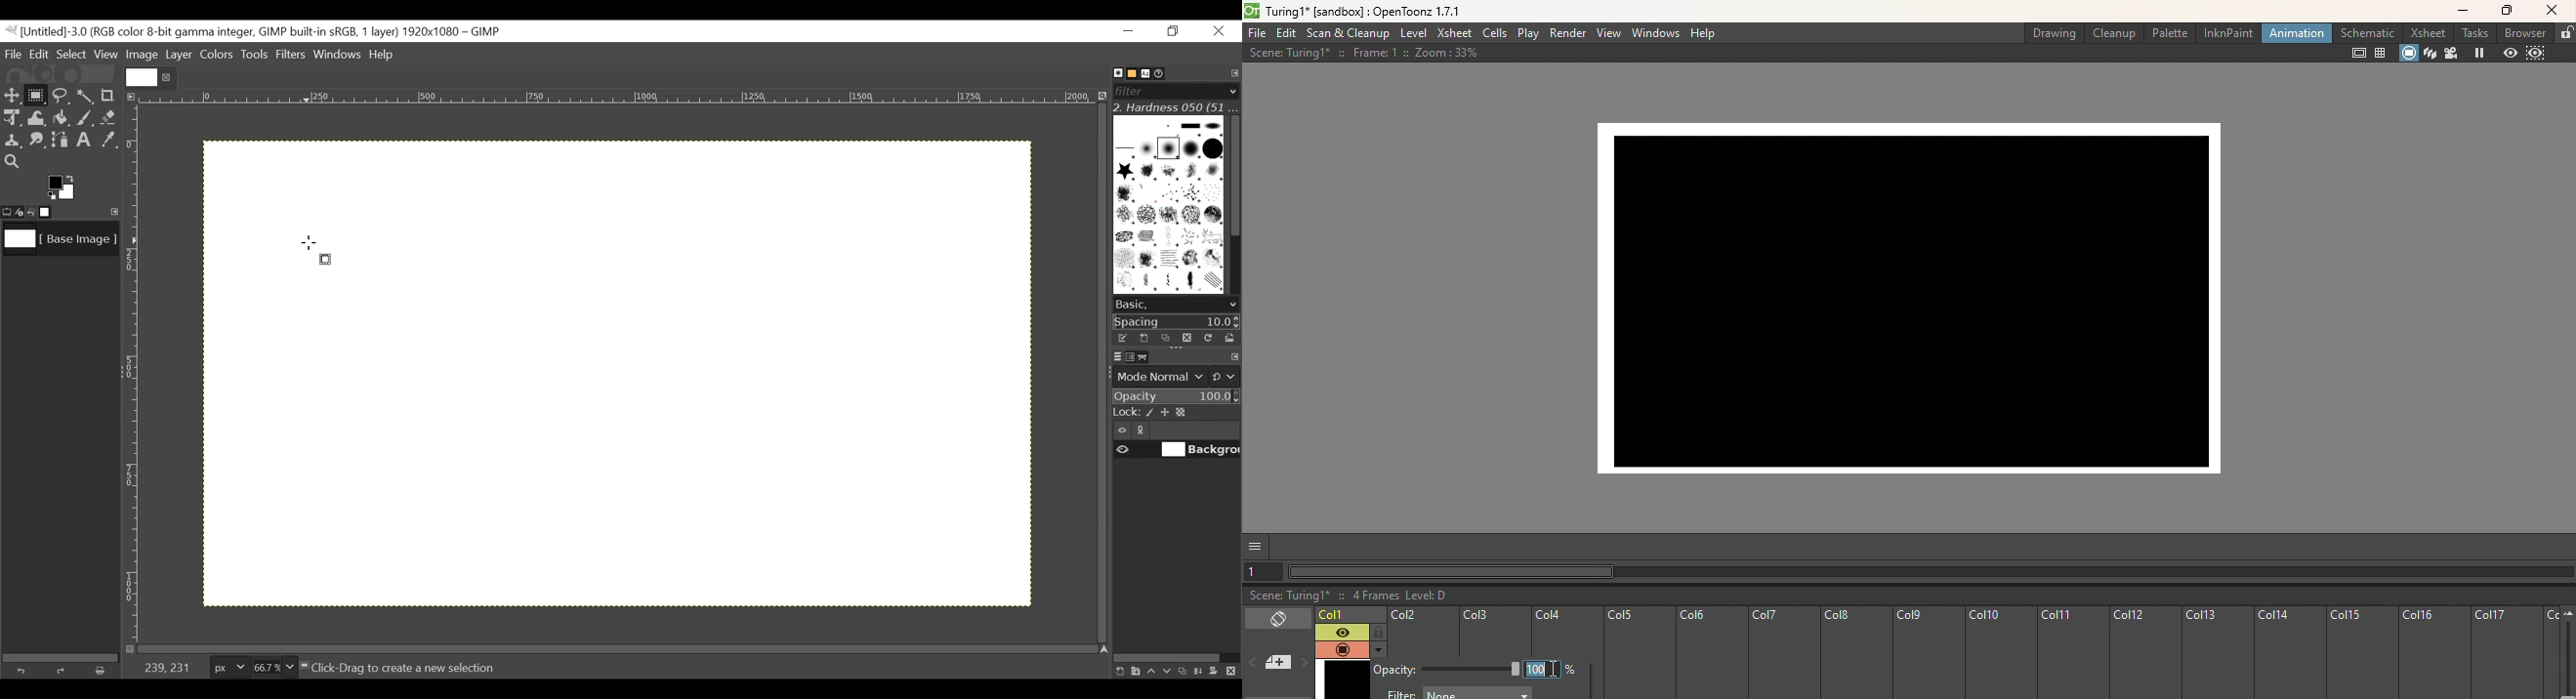  Describe the element at coordinates (2226, 32) in the screenshot. I see `InknPaint` at that location.